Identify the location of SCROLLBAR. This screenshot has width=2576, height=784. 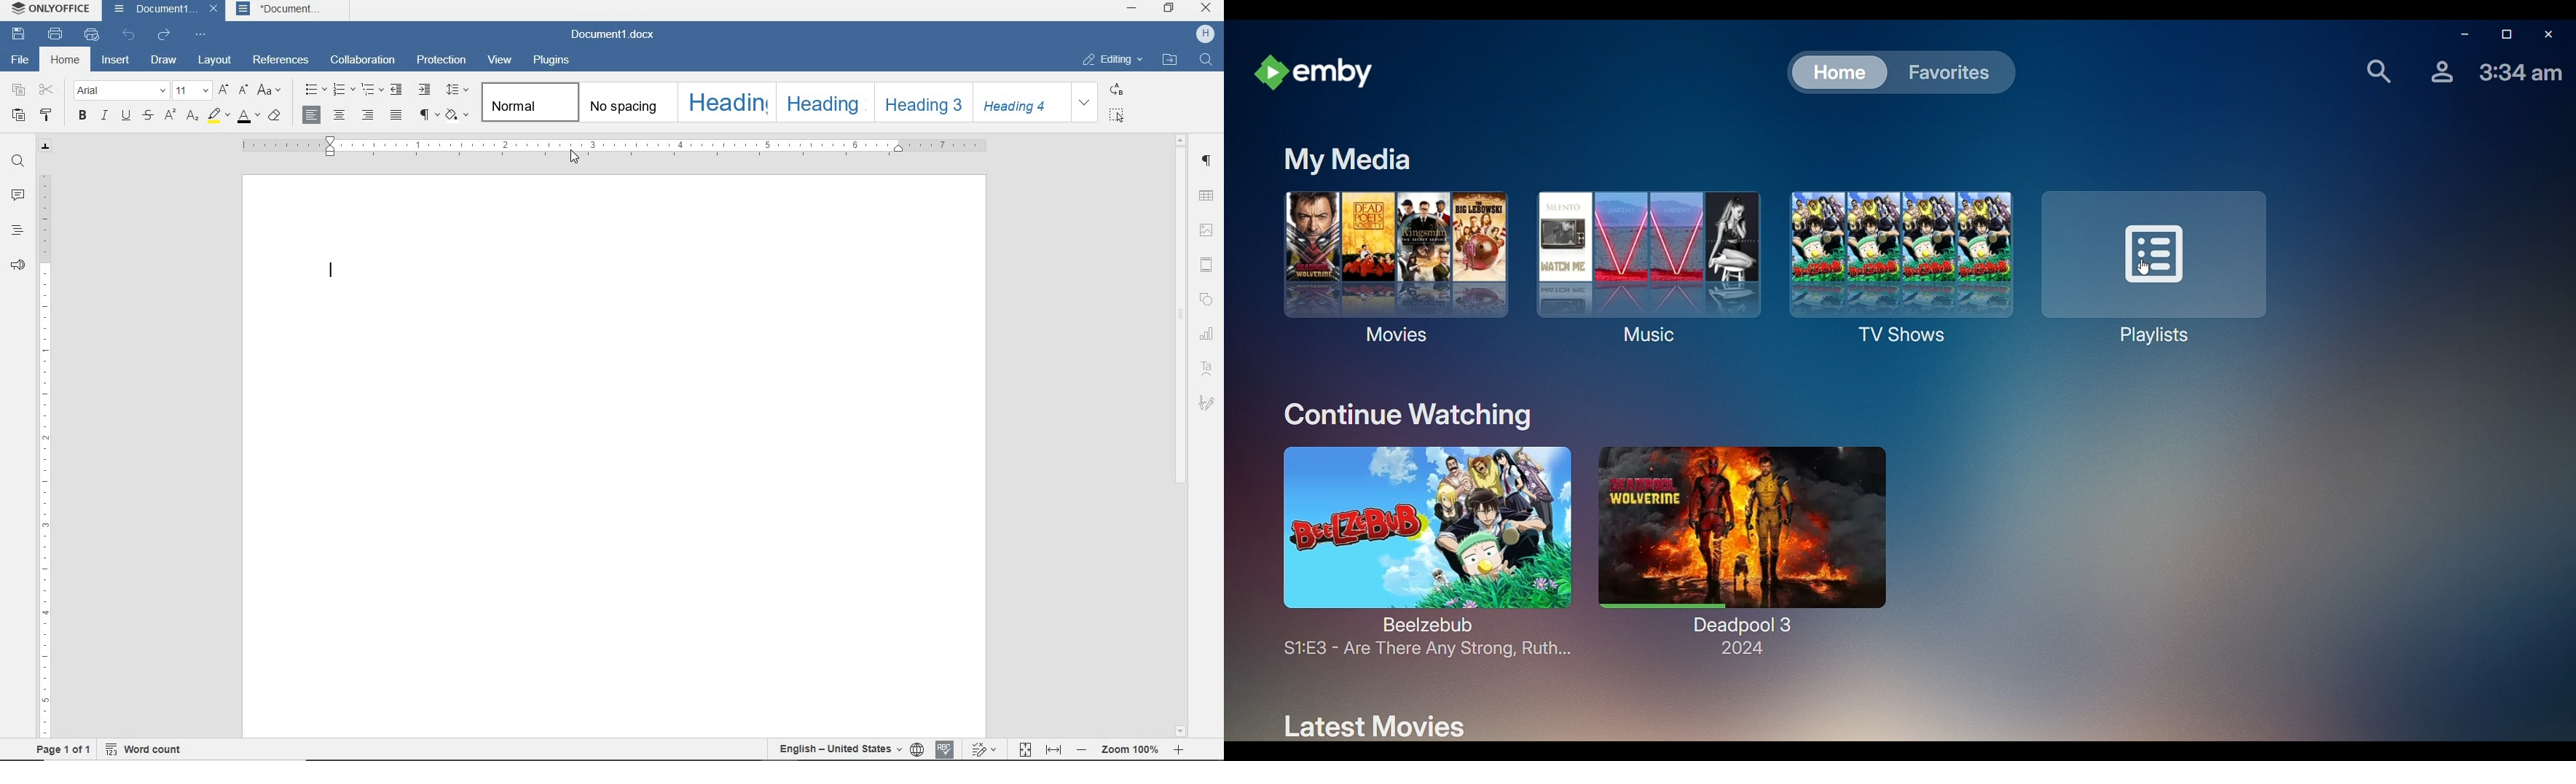
(1181, 437).